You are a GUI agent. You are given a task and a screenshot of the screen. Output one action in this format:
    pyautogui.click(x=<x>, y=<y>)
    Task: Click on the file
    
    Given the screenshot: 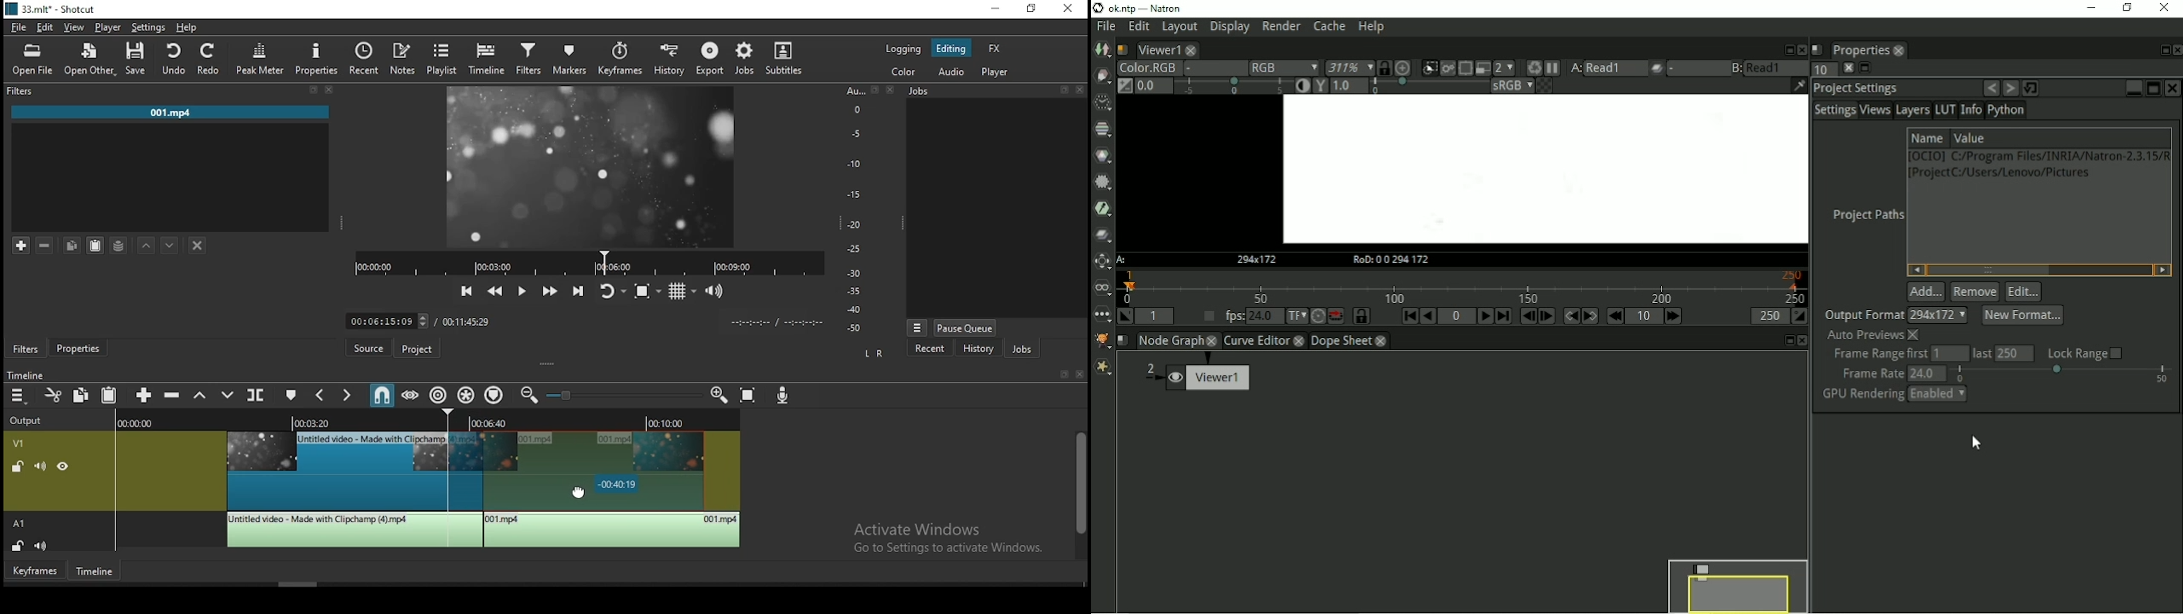 What is the action you would take?
    pyautogui.click(x=20, y=27)
    